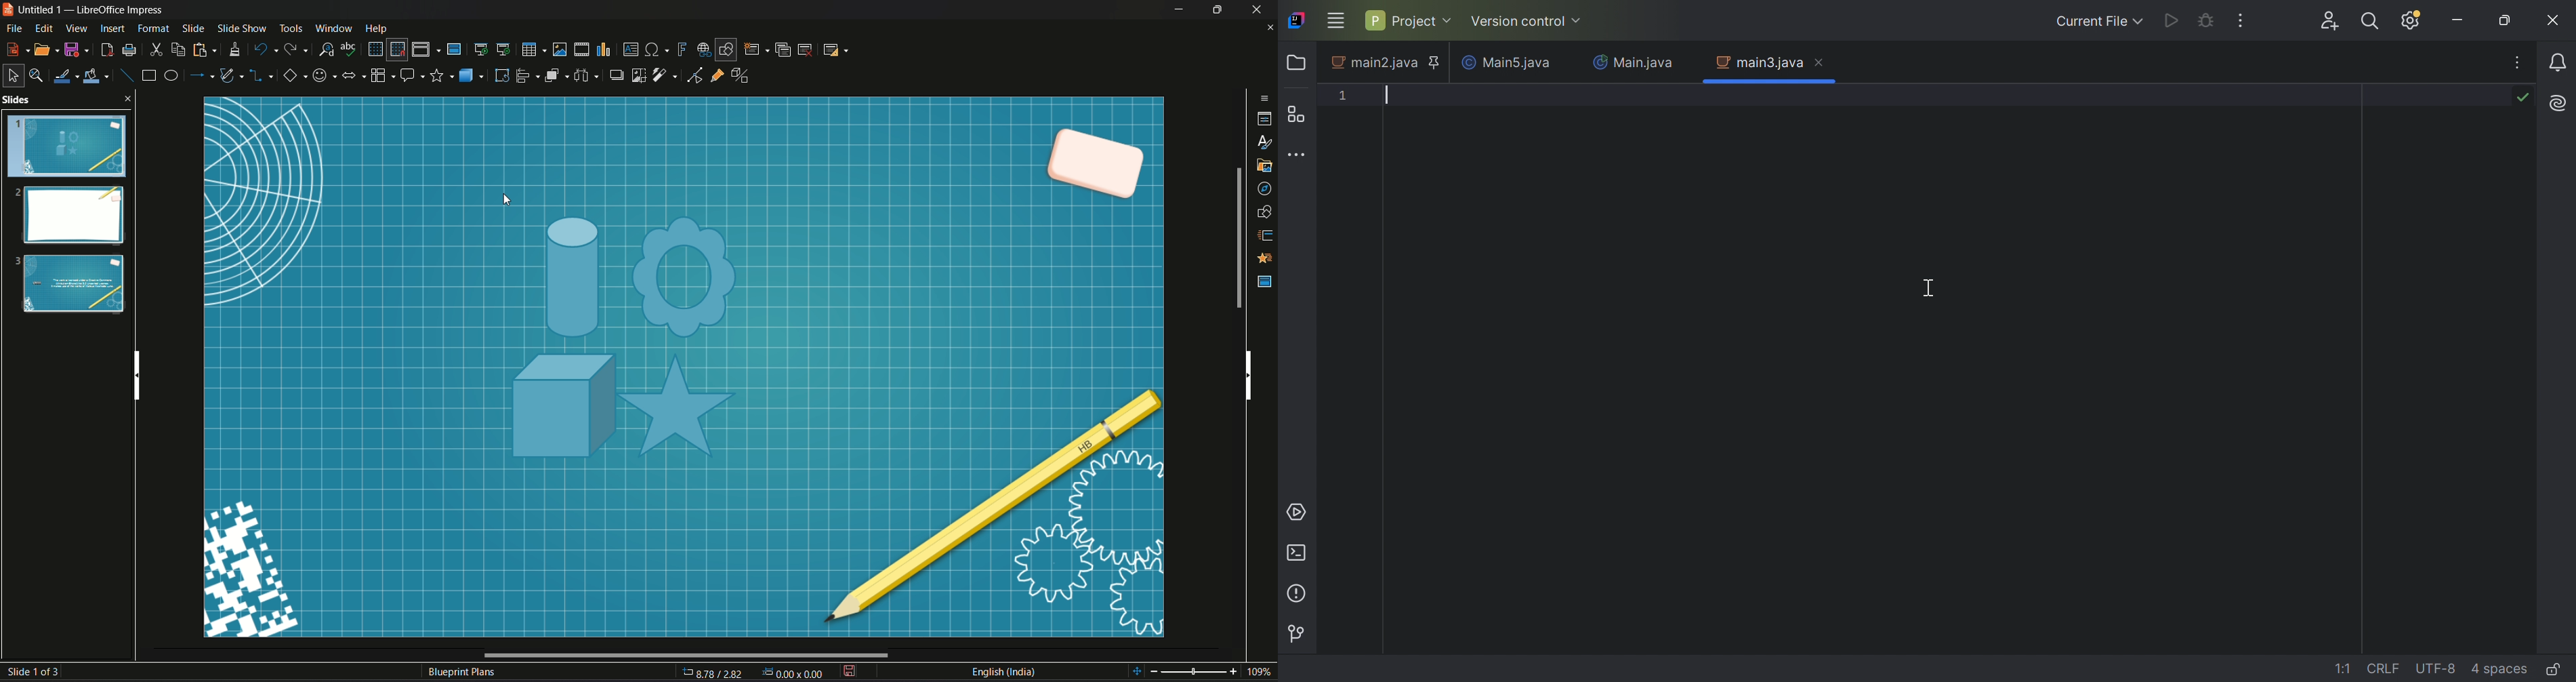 This screenshot has height=700, width=2576. What do you see at coordinates (325, 49) in the screenshot?
I see `find and replace` at bounding box center [325, 49].